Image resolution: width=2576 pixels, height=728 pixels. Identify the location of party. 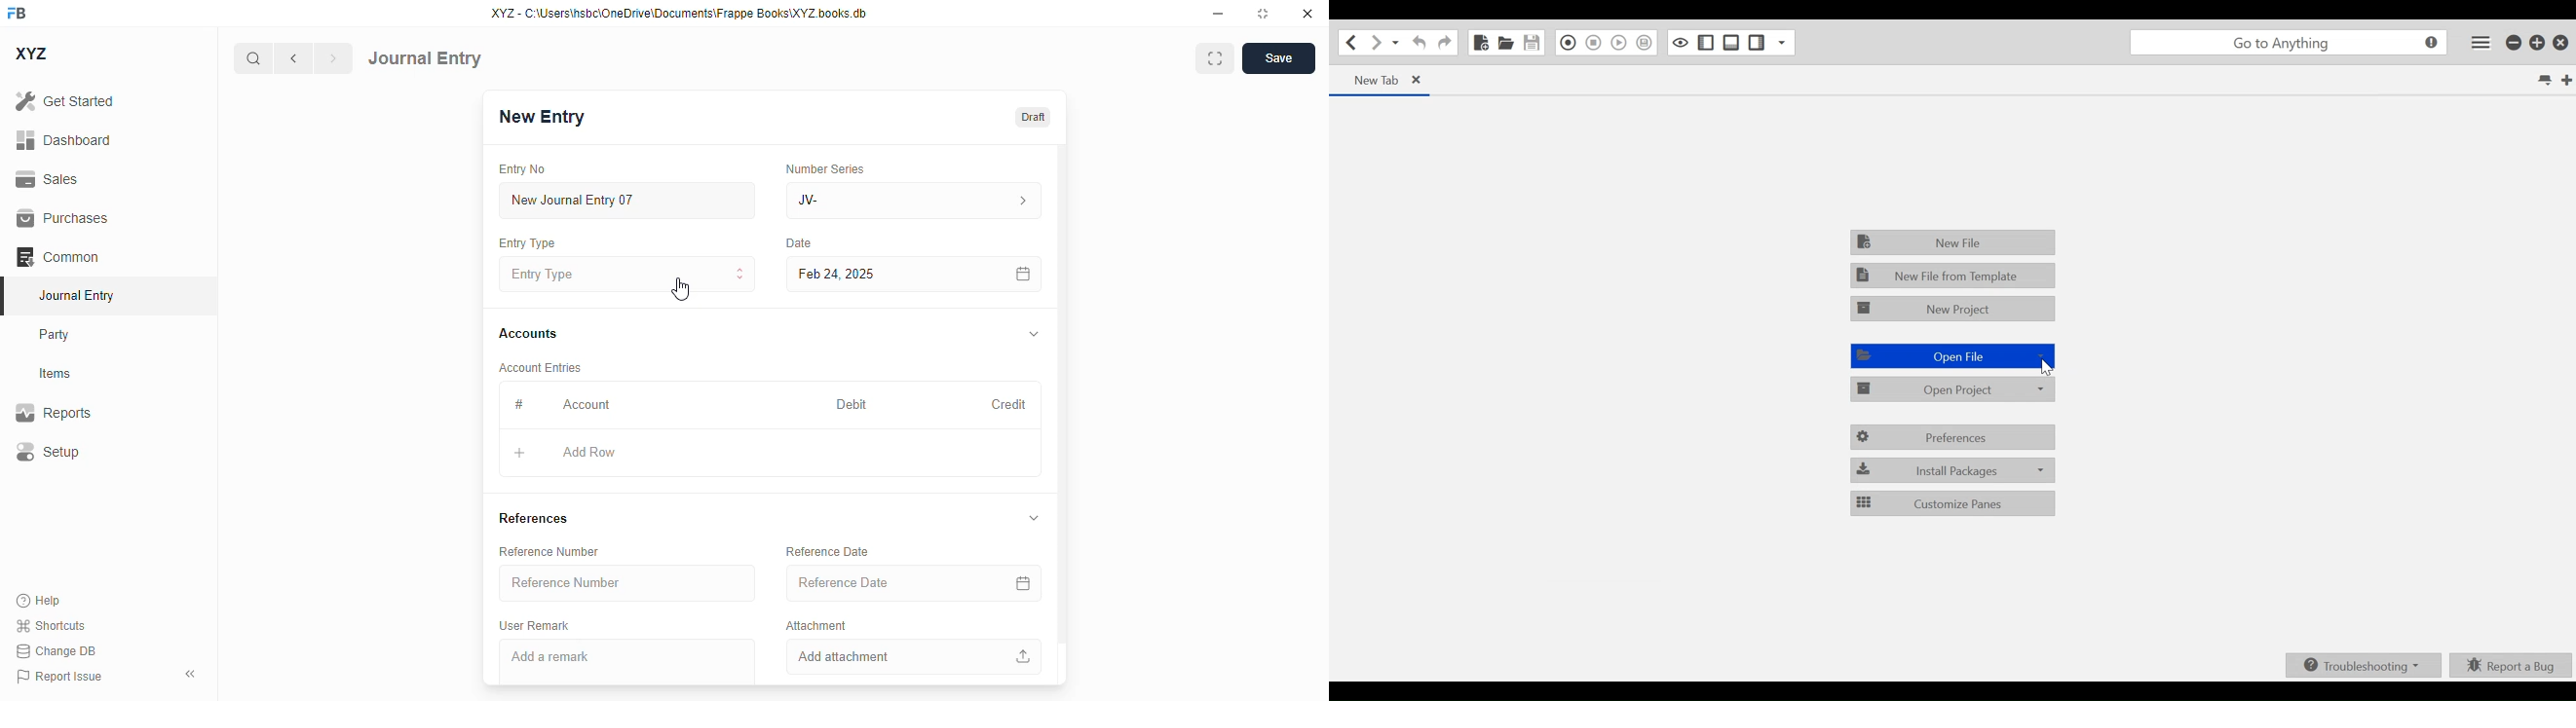
(57, 335).